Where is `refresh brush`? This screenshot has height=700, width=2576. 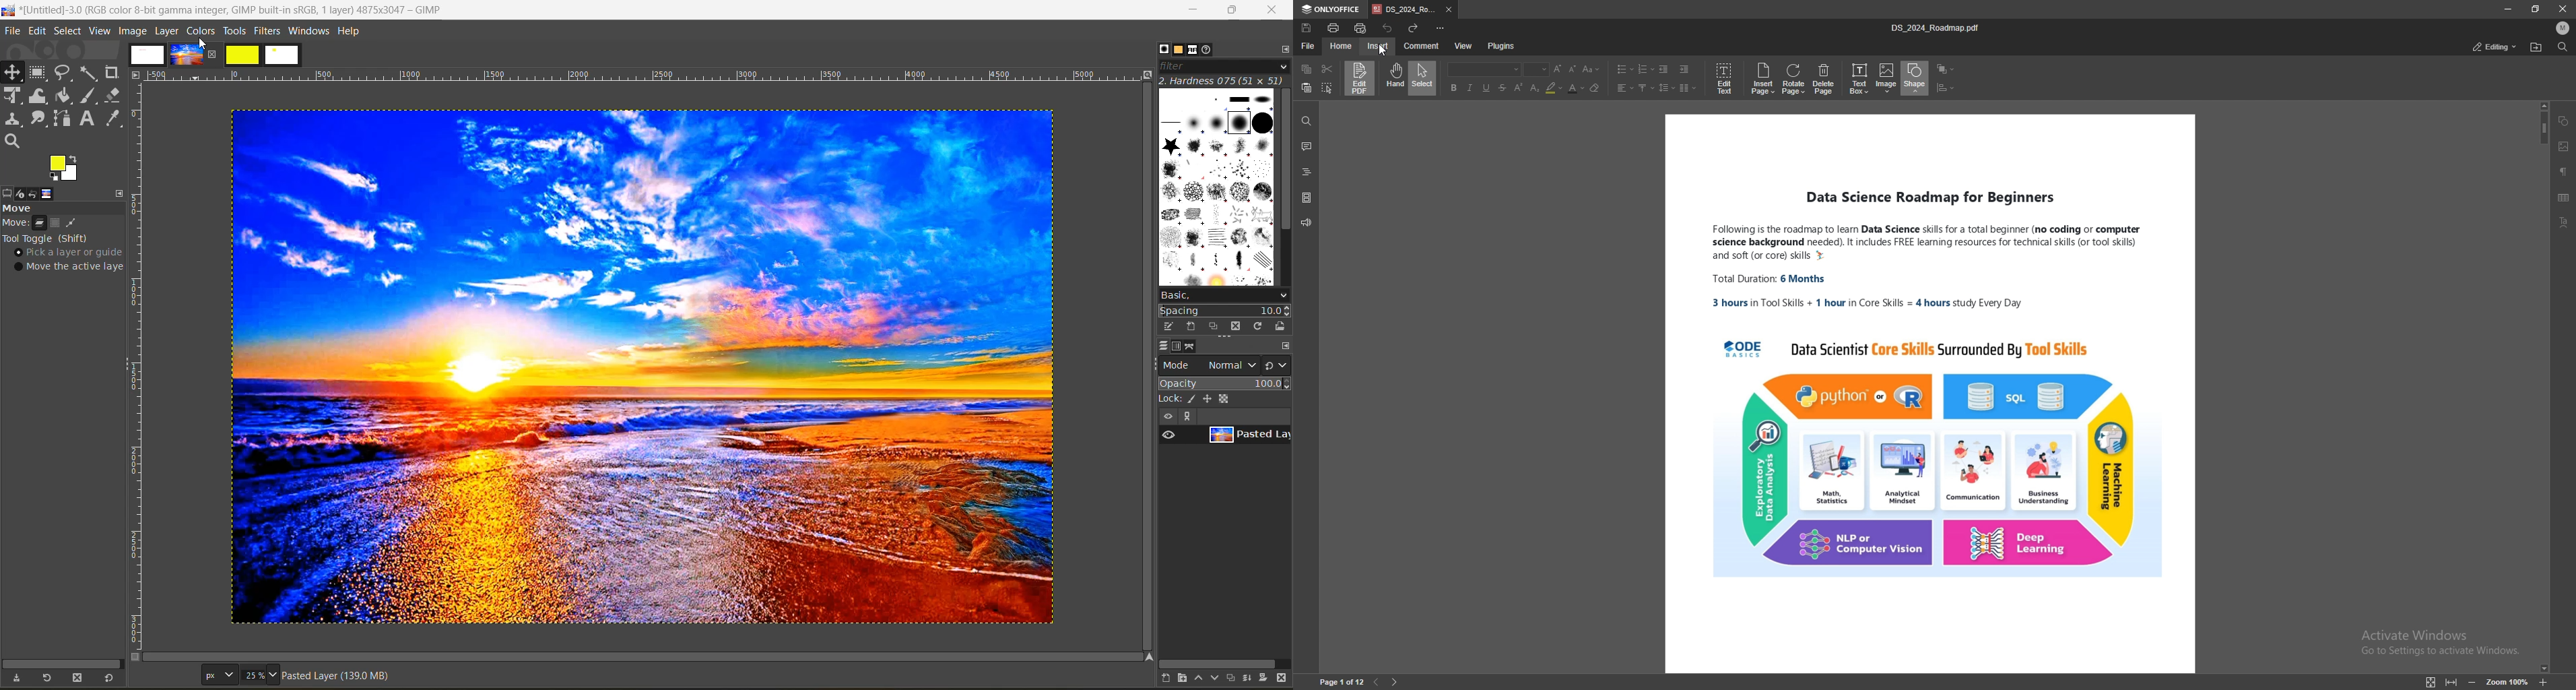
refresh brush is located at coordinates (1261, 329).